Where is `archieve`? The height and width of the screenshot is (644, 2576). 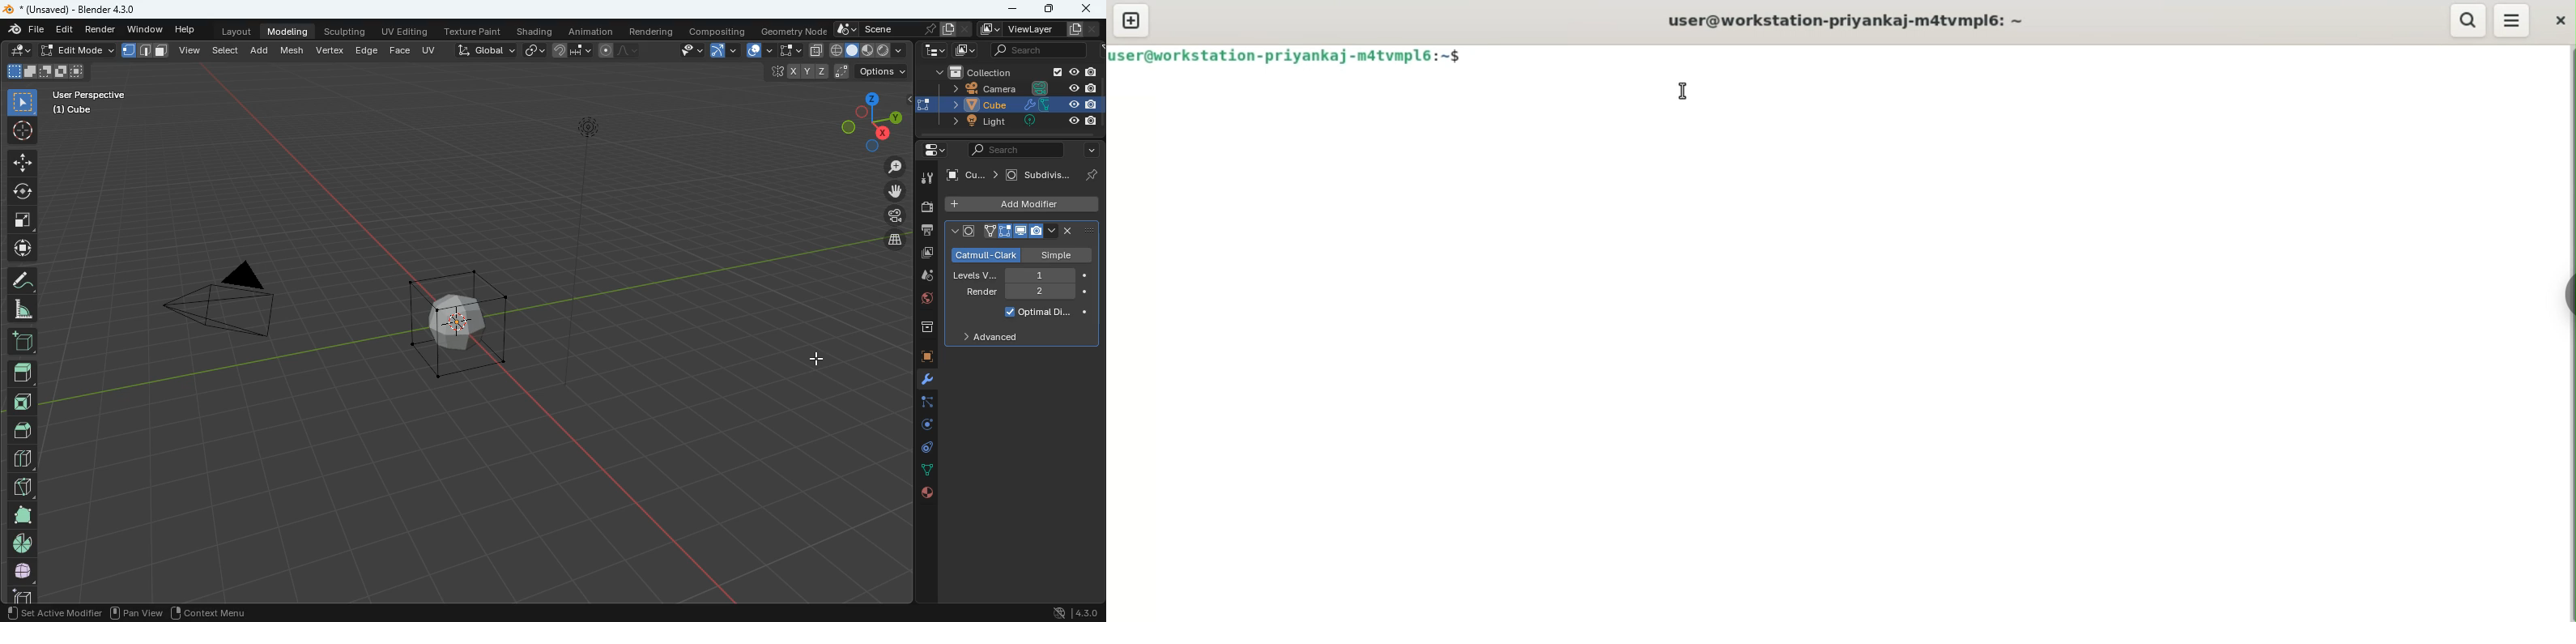
archieve is located at coordinates (921, 329).